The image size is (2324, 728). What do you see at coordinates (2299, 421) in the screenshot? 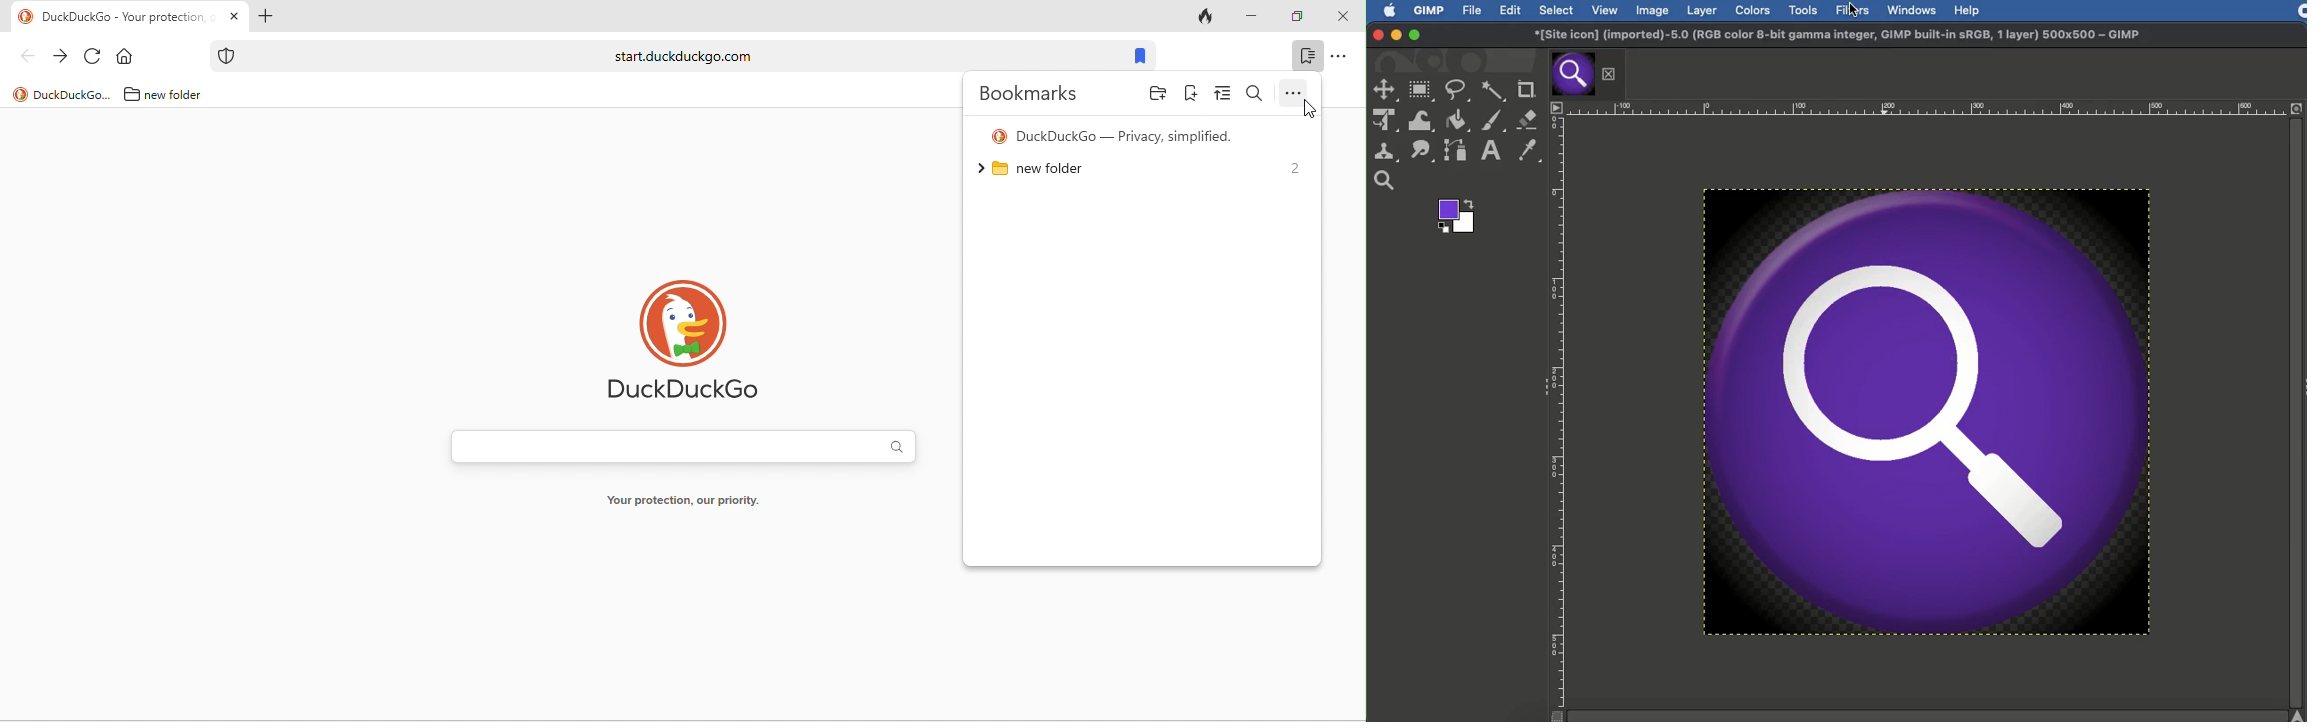
I see `Scroll` at bounding box center [2299, 421].